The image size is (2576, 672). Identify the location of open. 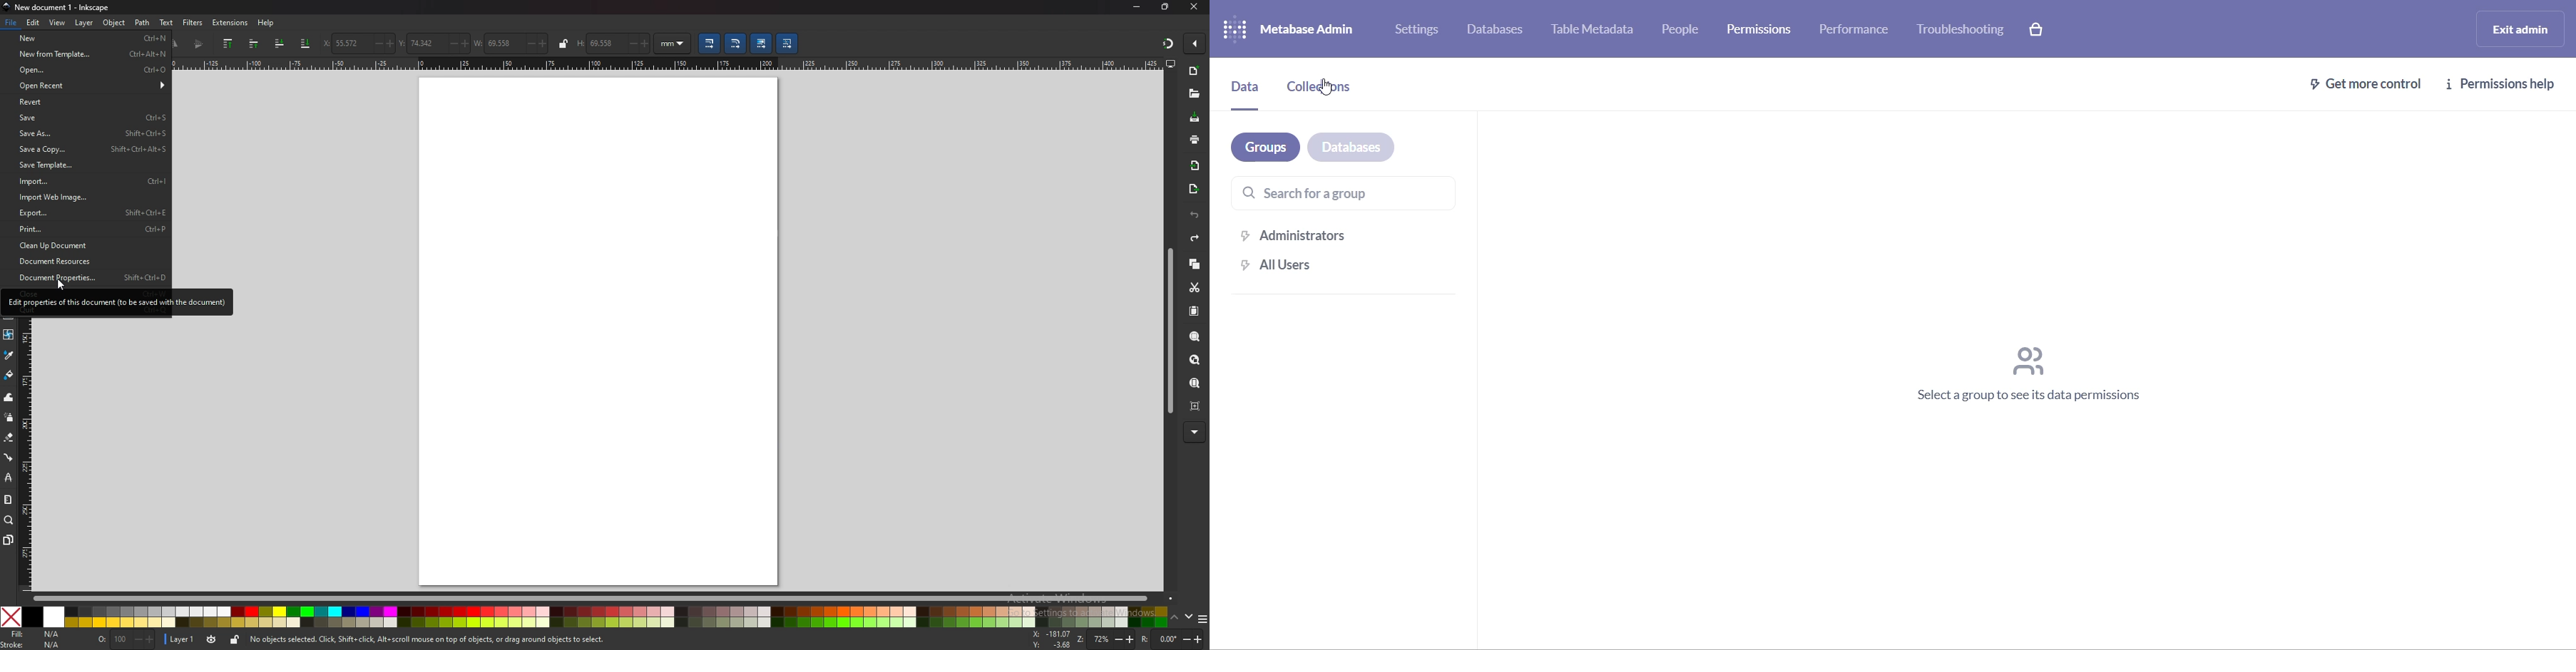
(90, 69).